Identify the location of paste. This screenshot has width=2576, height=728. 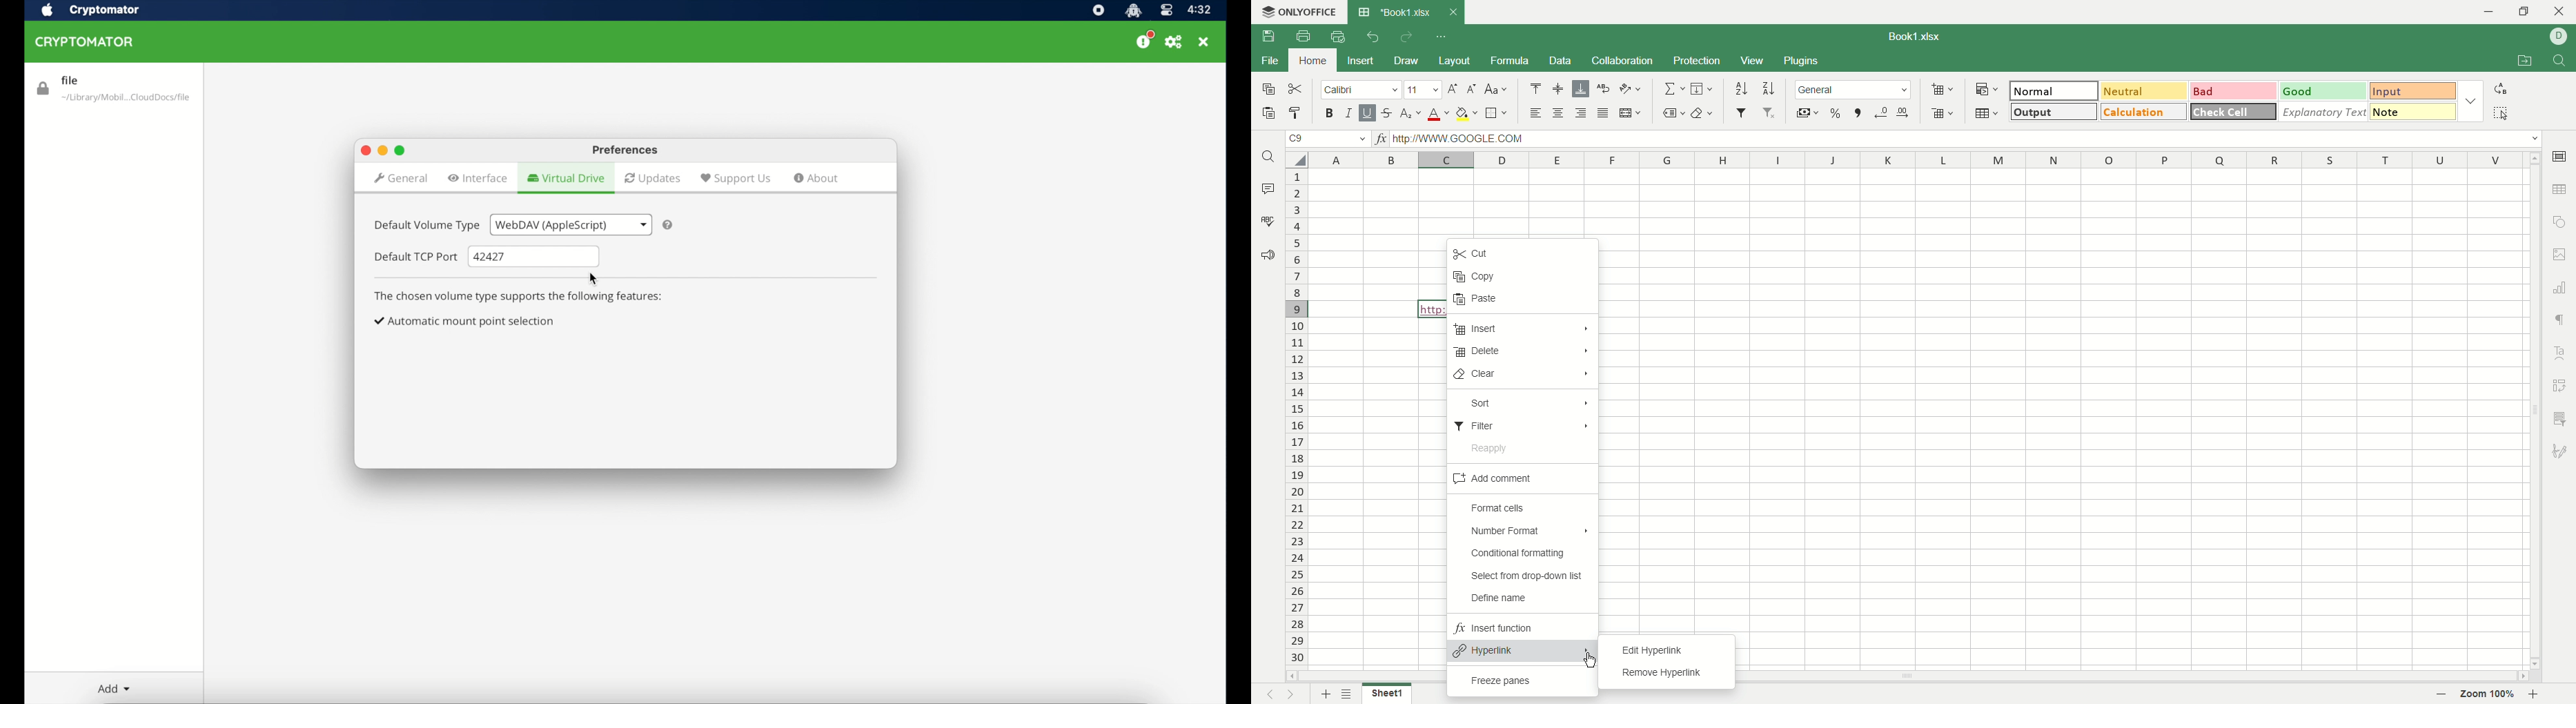
(1267, 113).